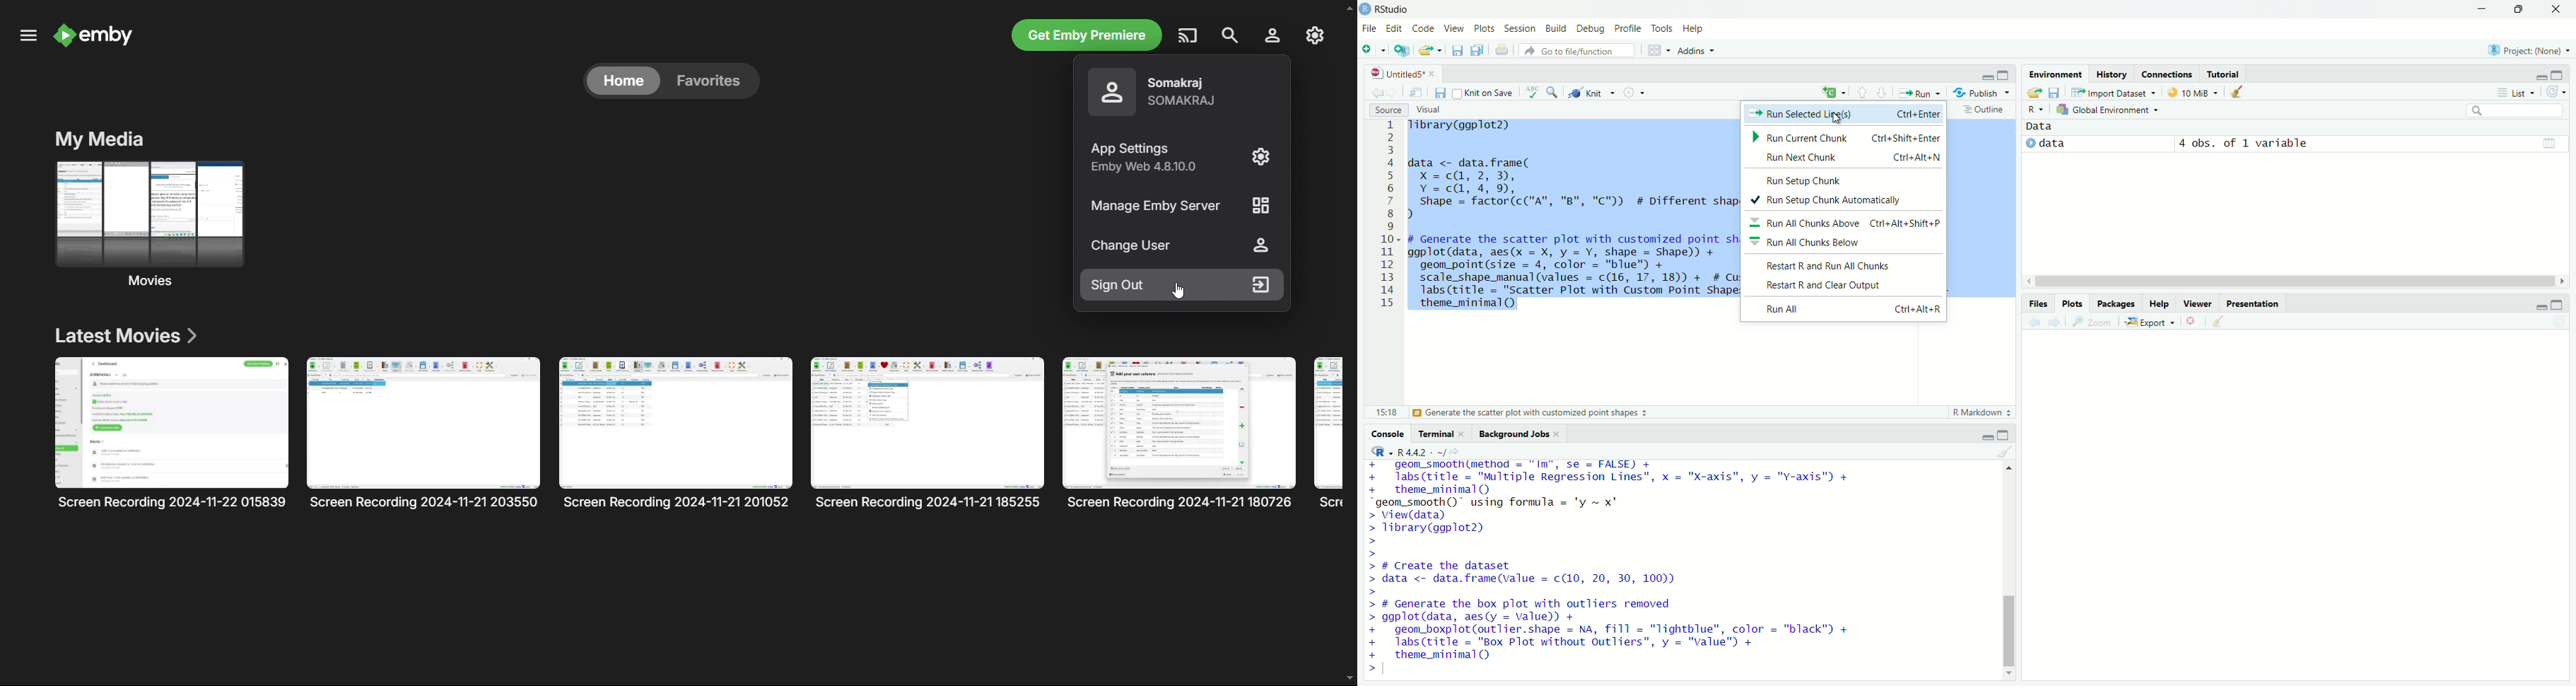  Describe the element at coordinates (2528, 50) in the screenshot. I see `Project: (None)` at that location.